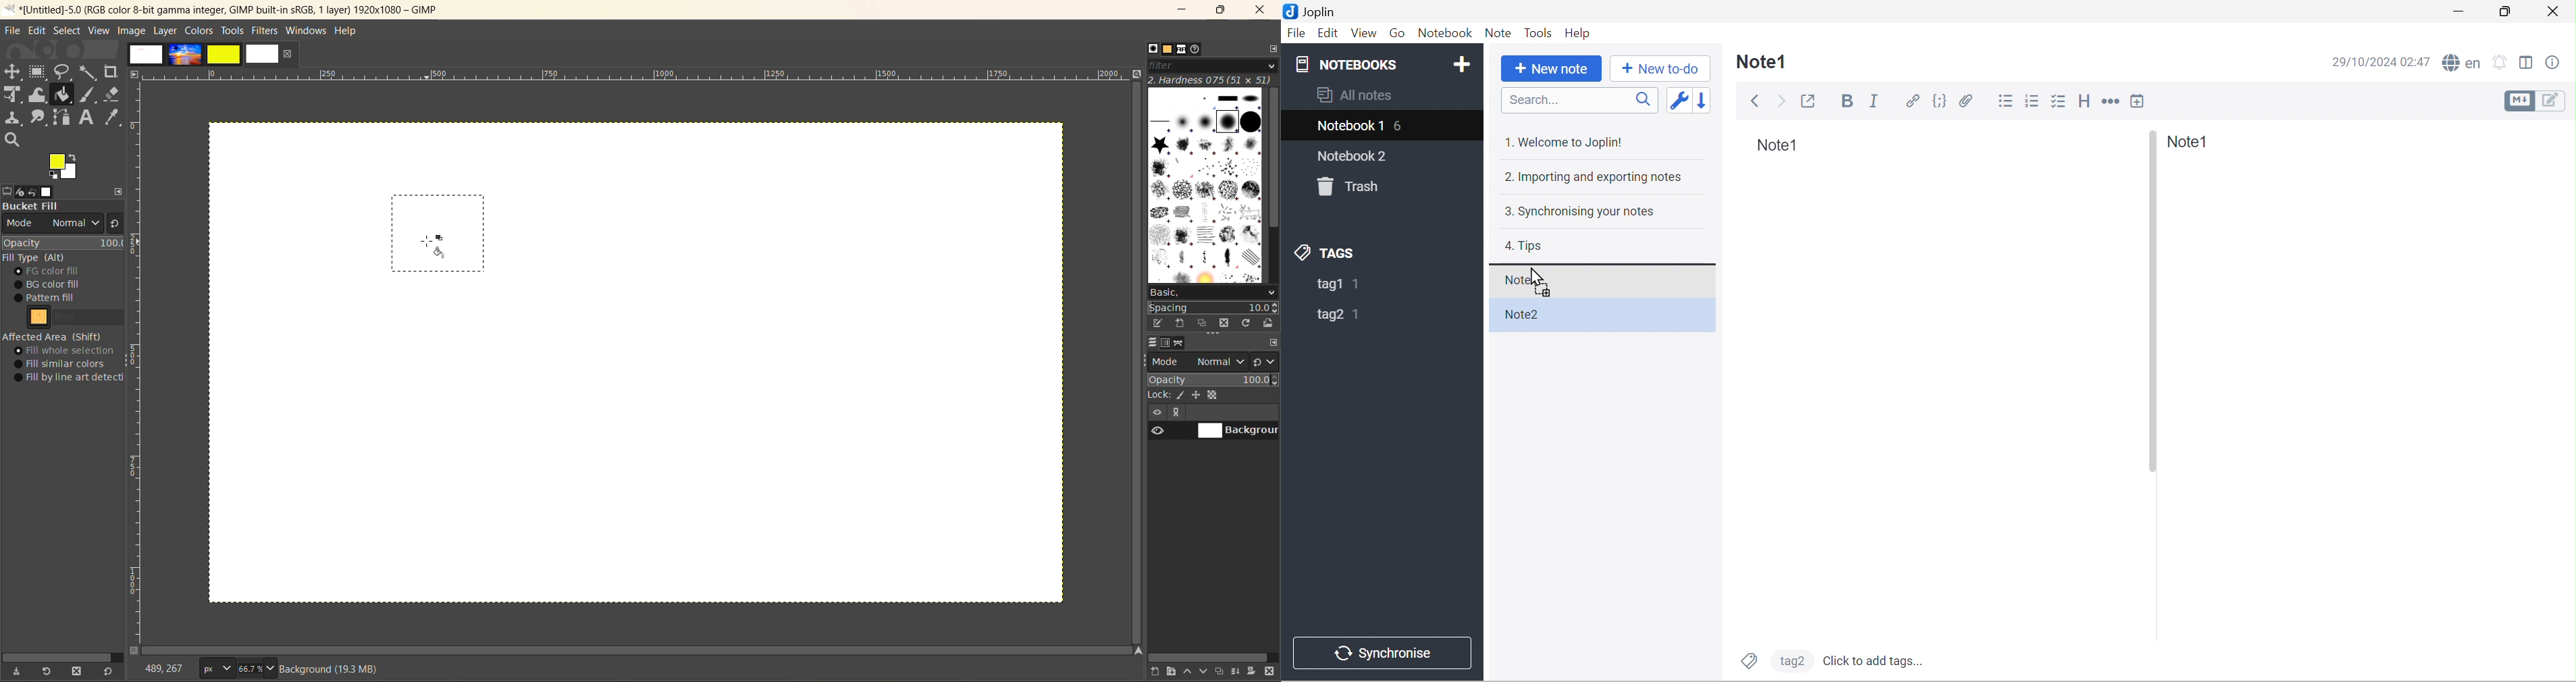 Image resolution: width=2576 pixels, height=700 pixels. I want to click on Reverse sort order, so click(1702, 100).